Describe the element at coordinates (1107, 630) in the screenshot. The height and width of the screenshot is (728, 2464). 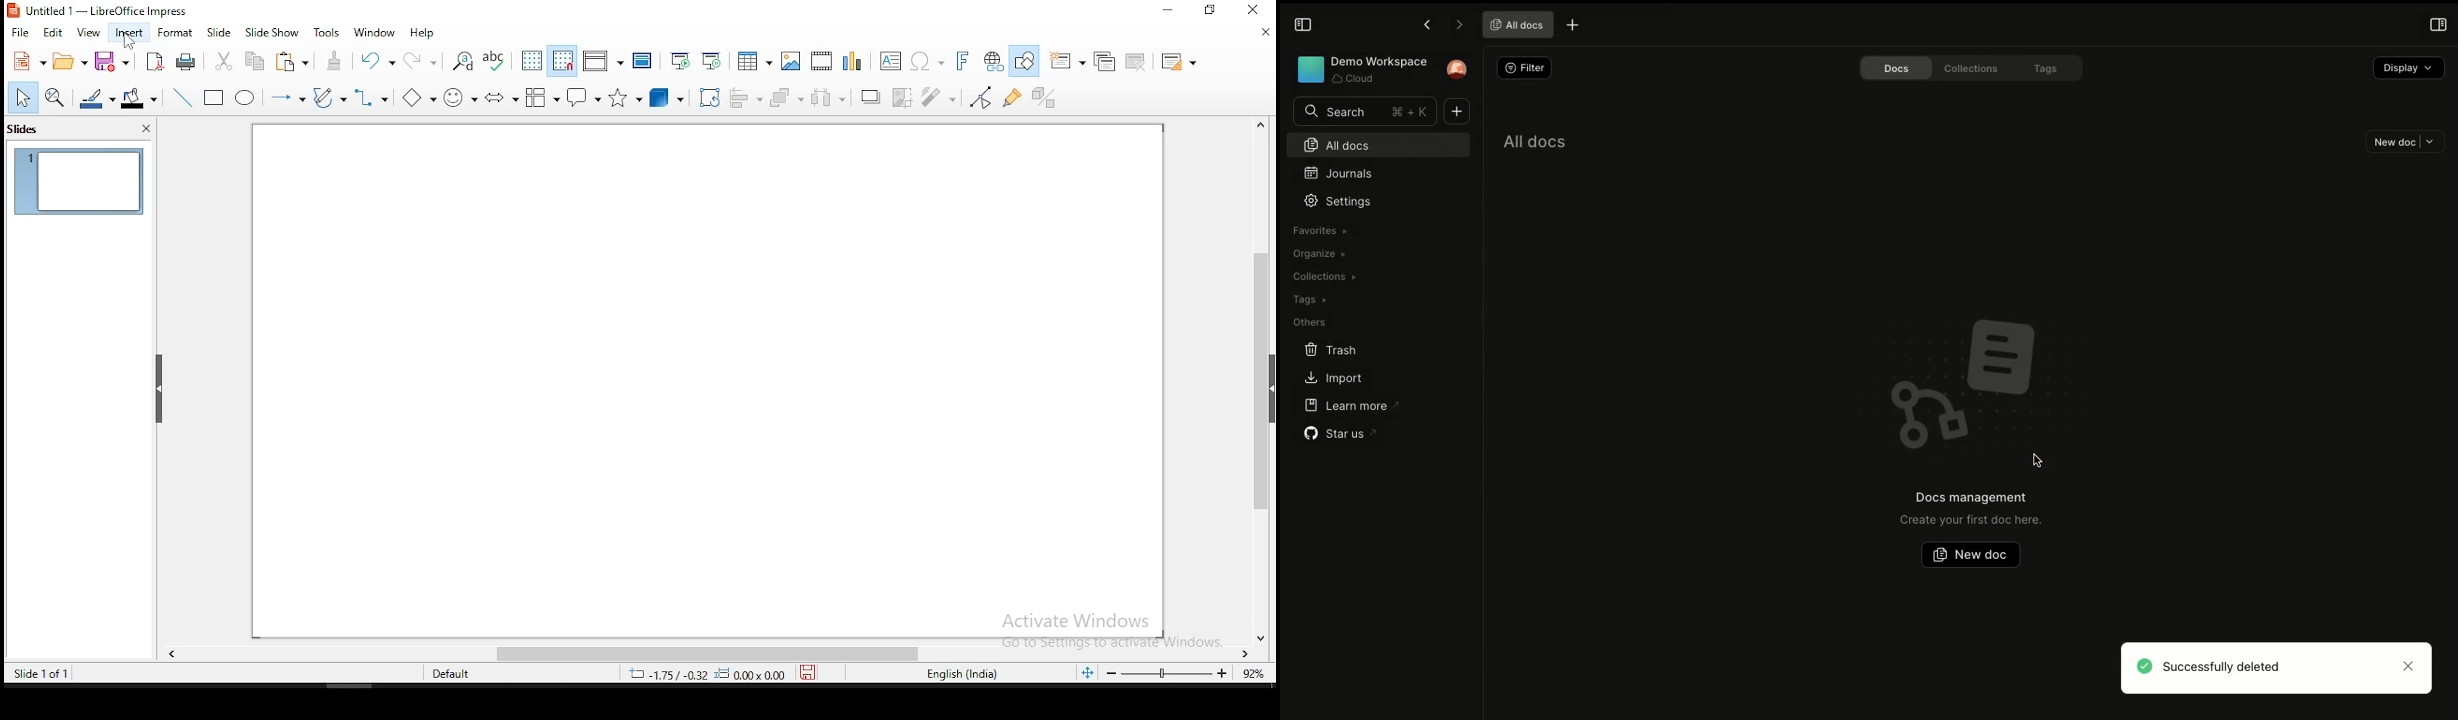
I see `activate windows` at that location.